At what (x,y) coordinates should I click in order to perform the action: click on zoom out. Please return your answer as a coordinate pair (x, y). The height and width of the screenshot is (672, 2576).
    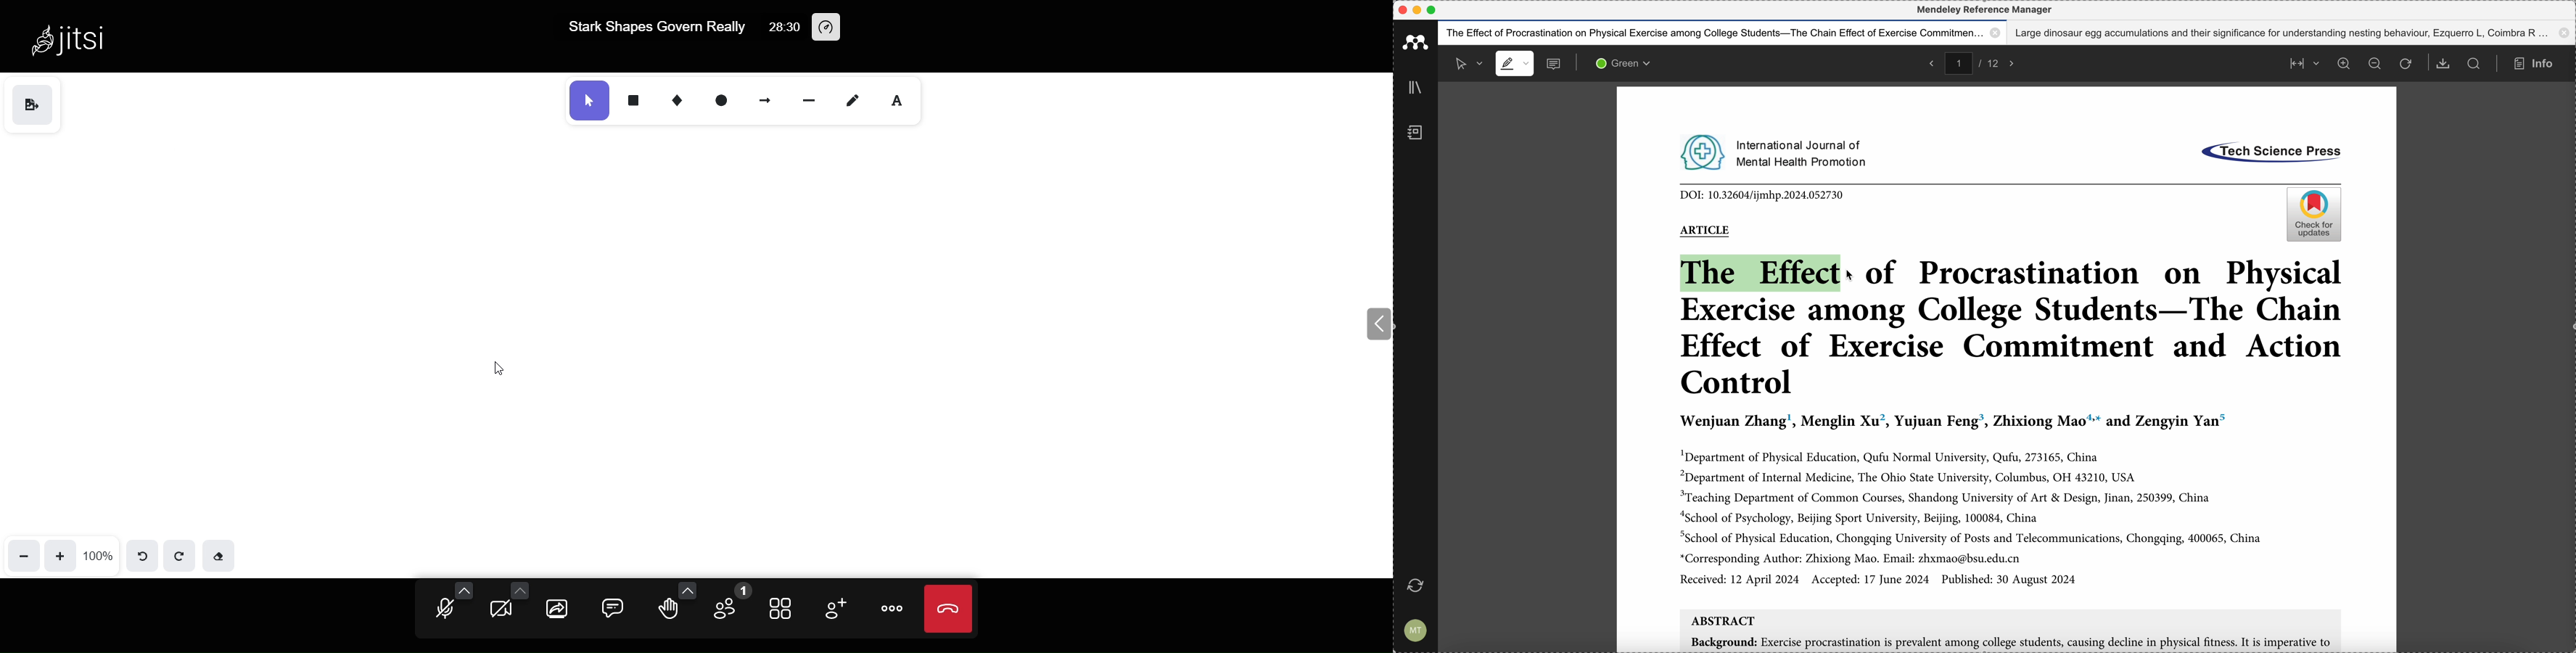
    Looking at the image, I should click on (25, 555).